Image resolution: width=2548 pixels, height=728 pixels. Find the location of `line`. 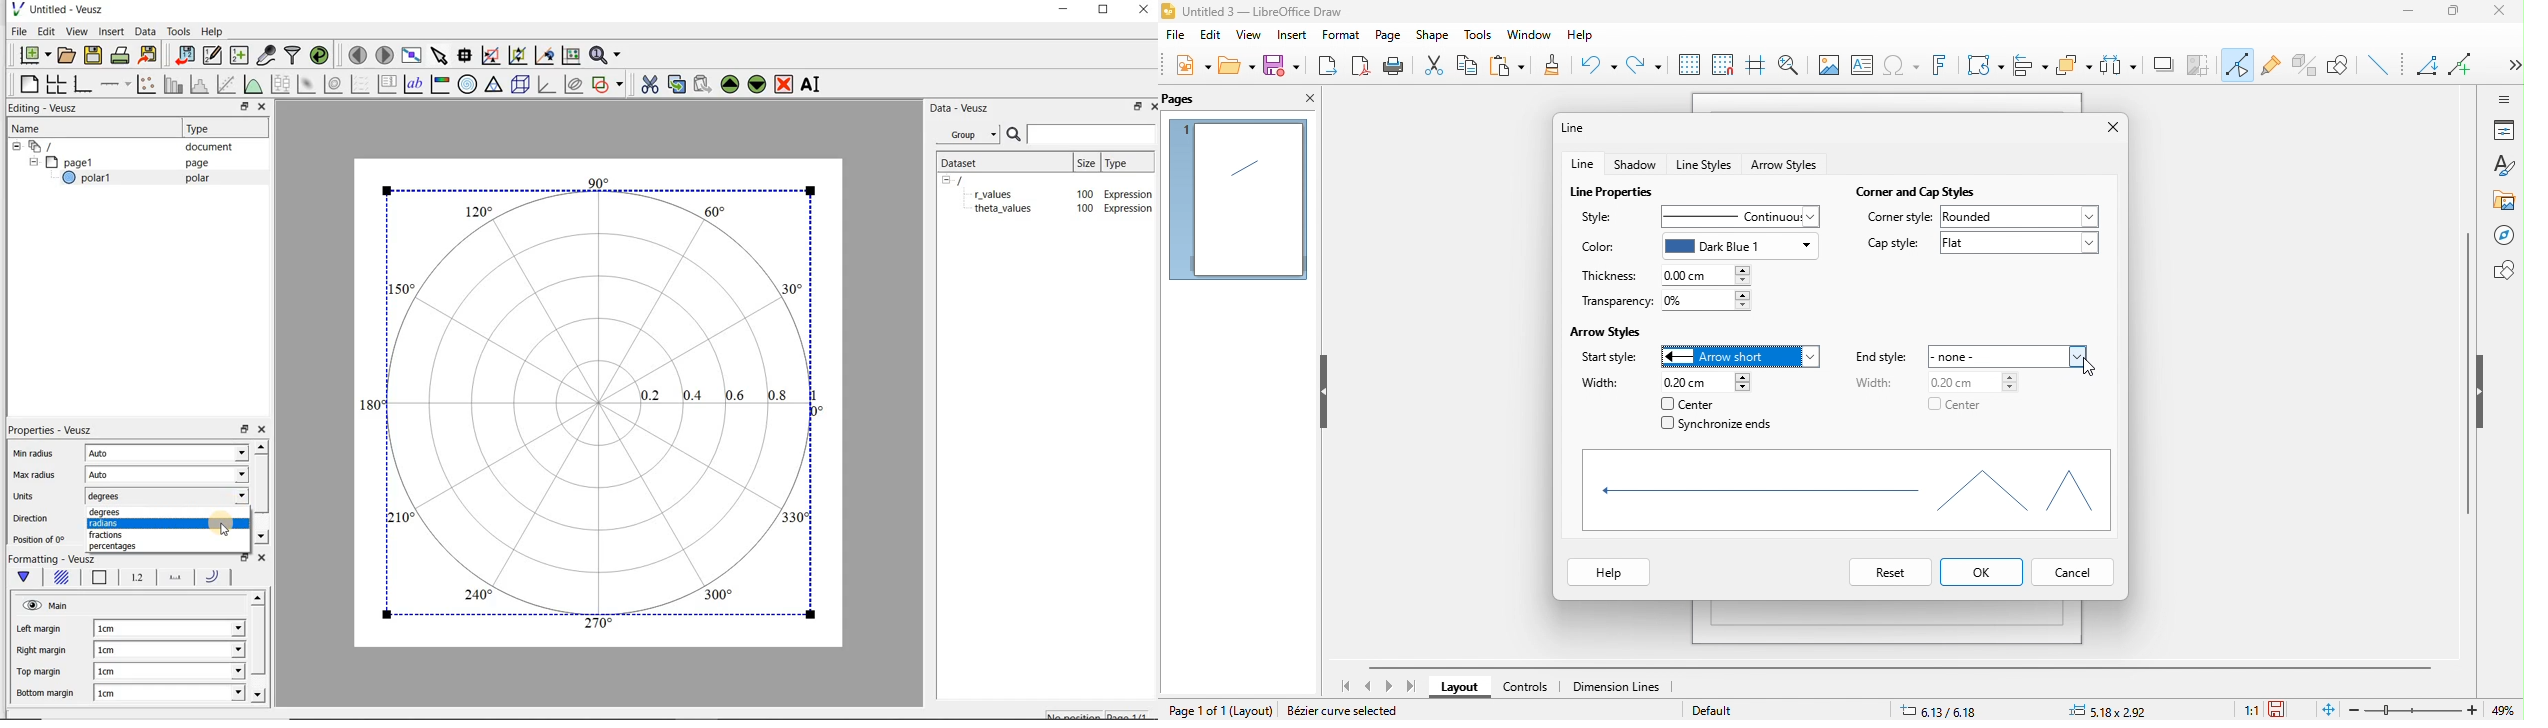

line is located at coordinates (1580, 127).